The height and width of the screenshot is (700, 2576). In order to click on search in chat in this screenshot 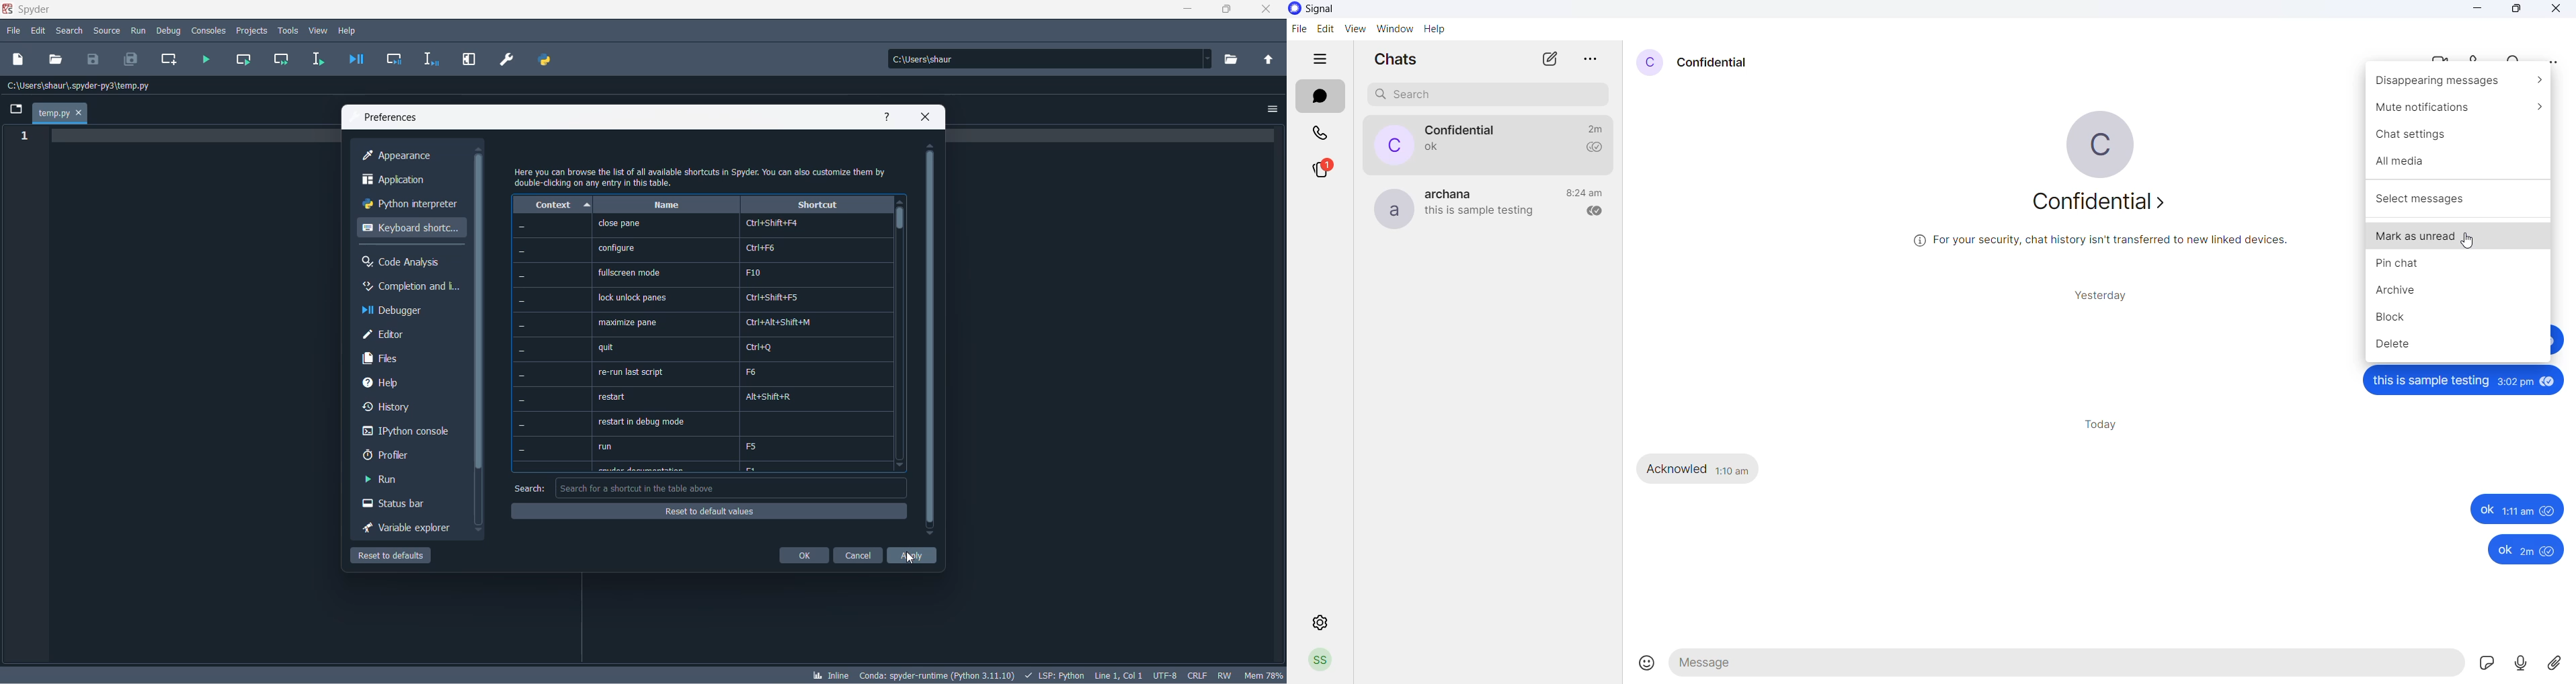, I will do `click(2512, 57)`.